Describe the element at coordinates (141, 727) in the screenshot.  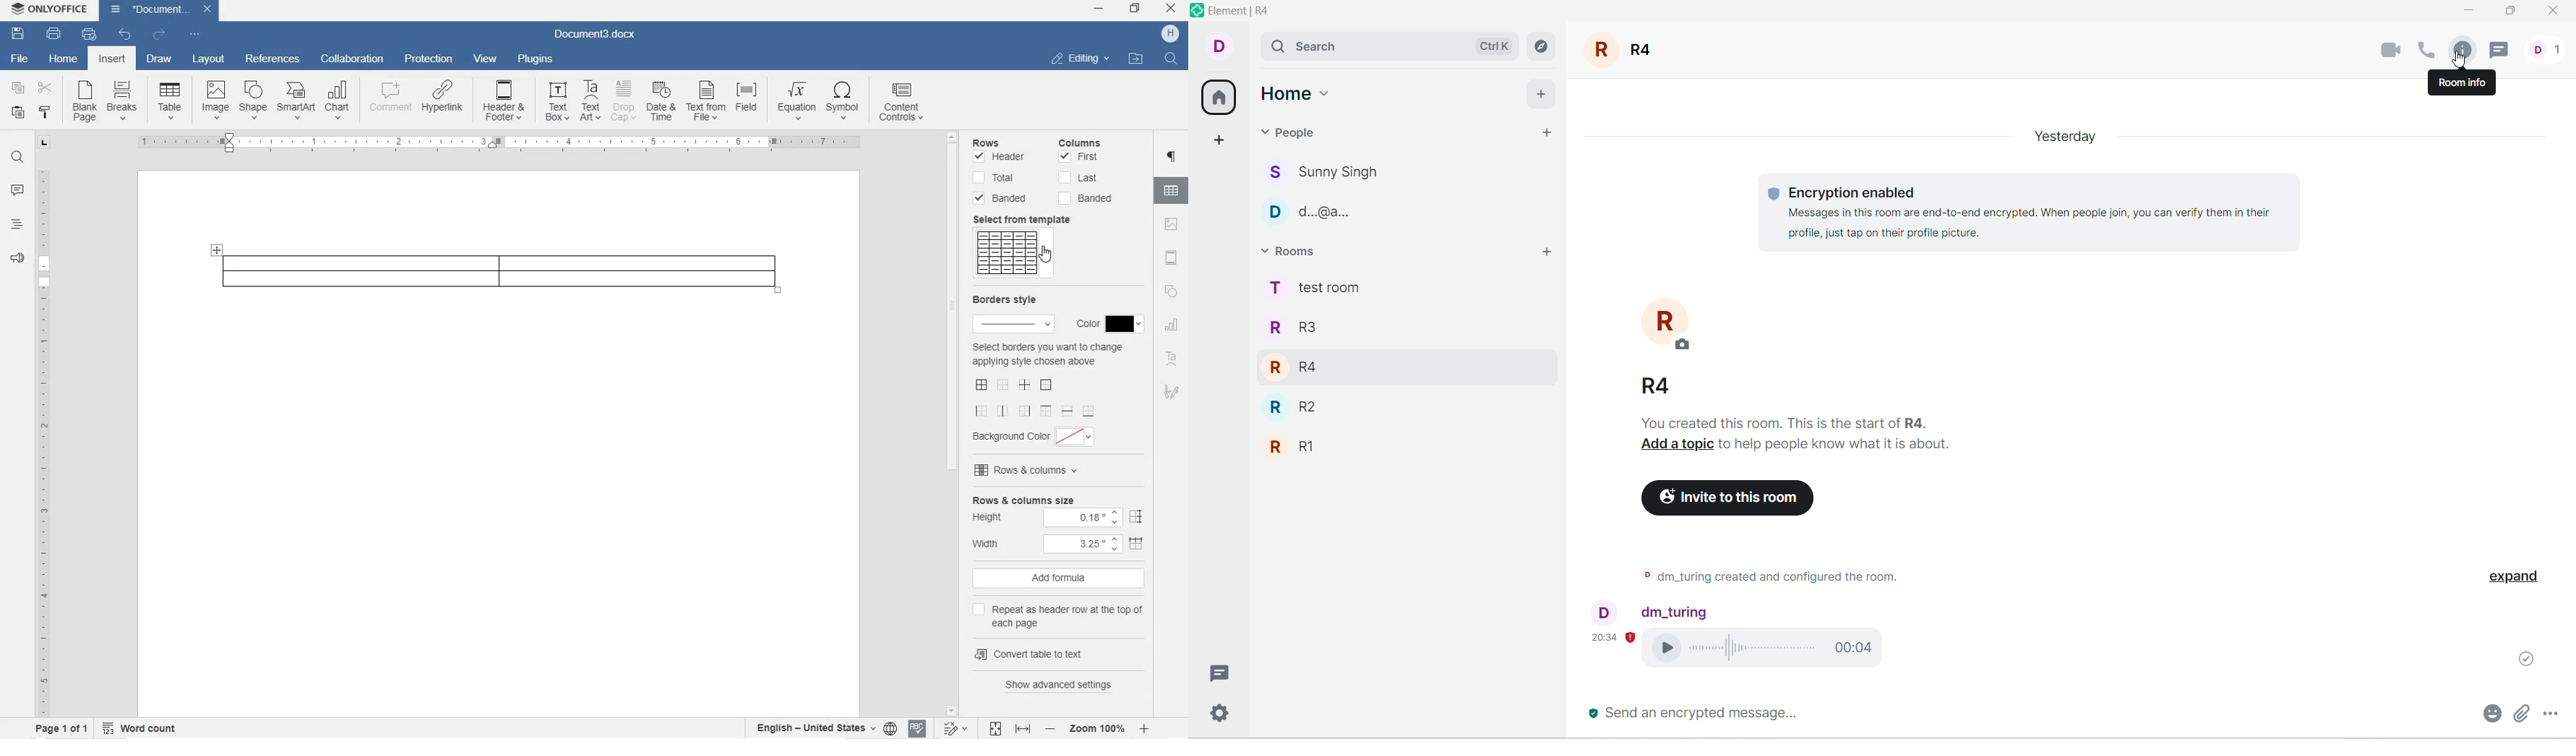
I see `WORD COUNT` at that location.